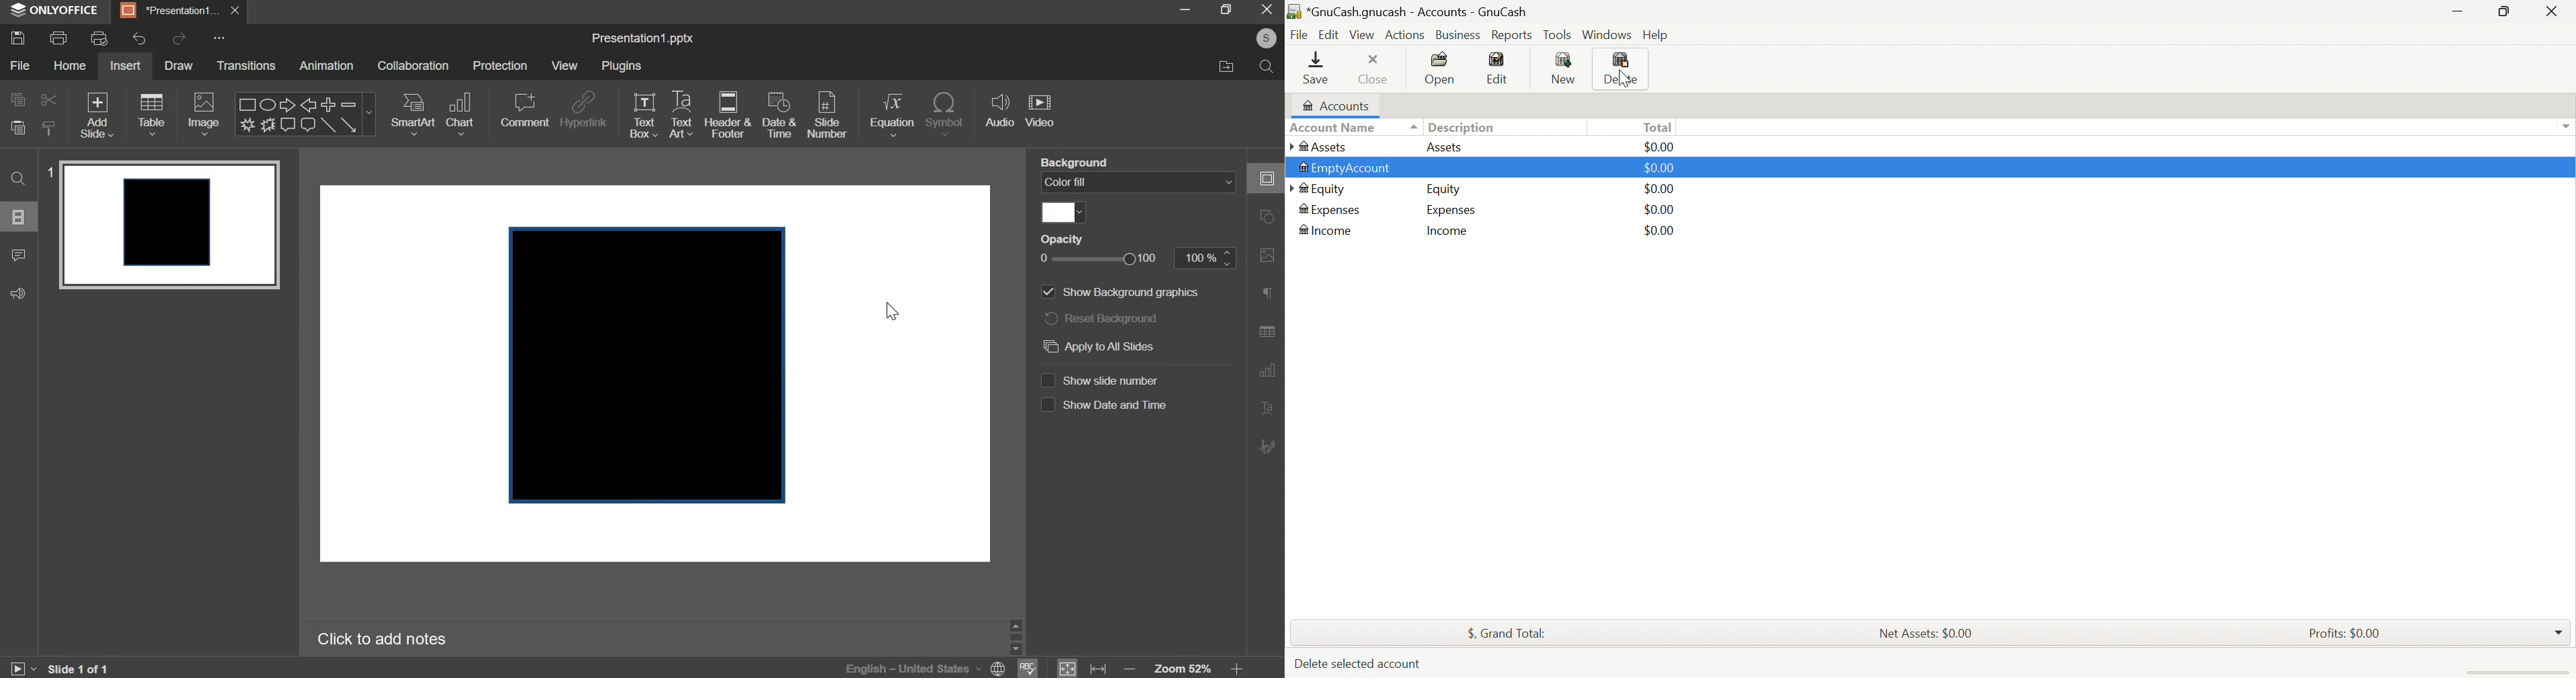  I want to click on protection, so click(500, 65).